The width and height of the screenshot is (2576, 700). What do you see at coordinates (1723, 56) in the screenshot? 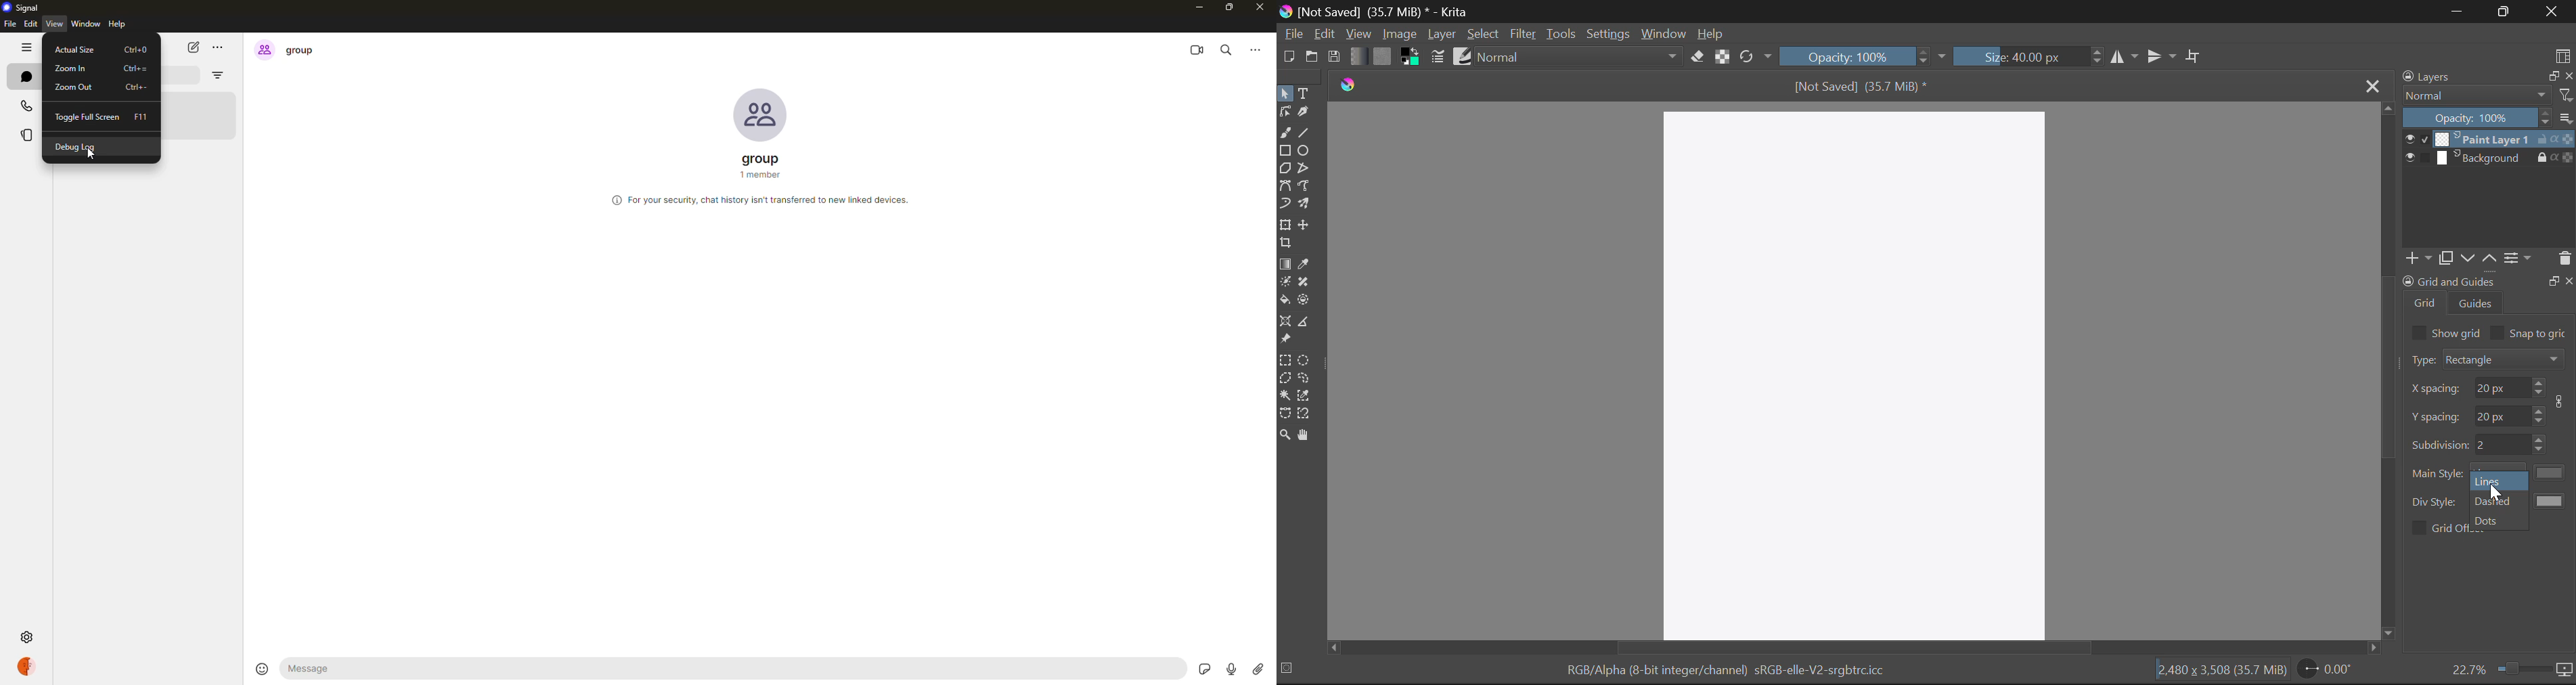
I see `Lock Alpha` at bounding box center [1723, 56].